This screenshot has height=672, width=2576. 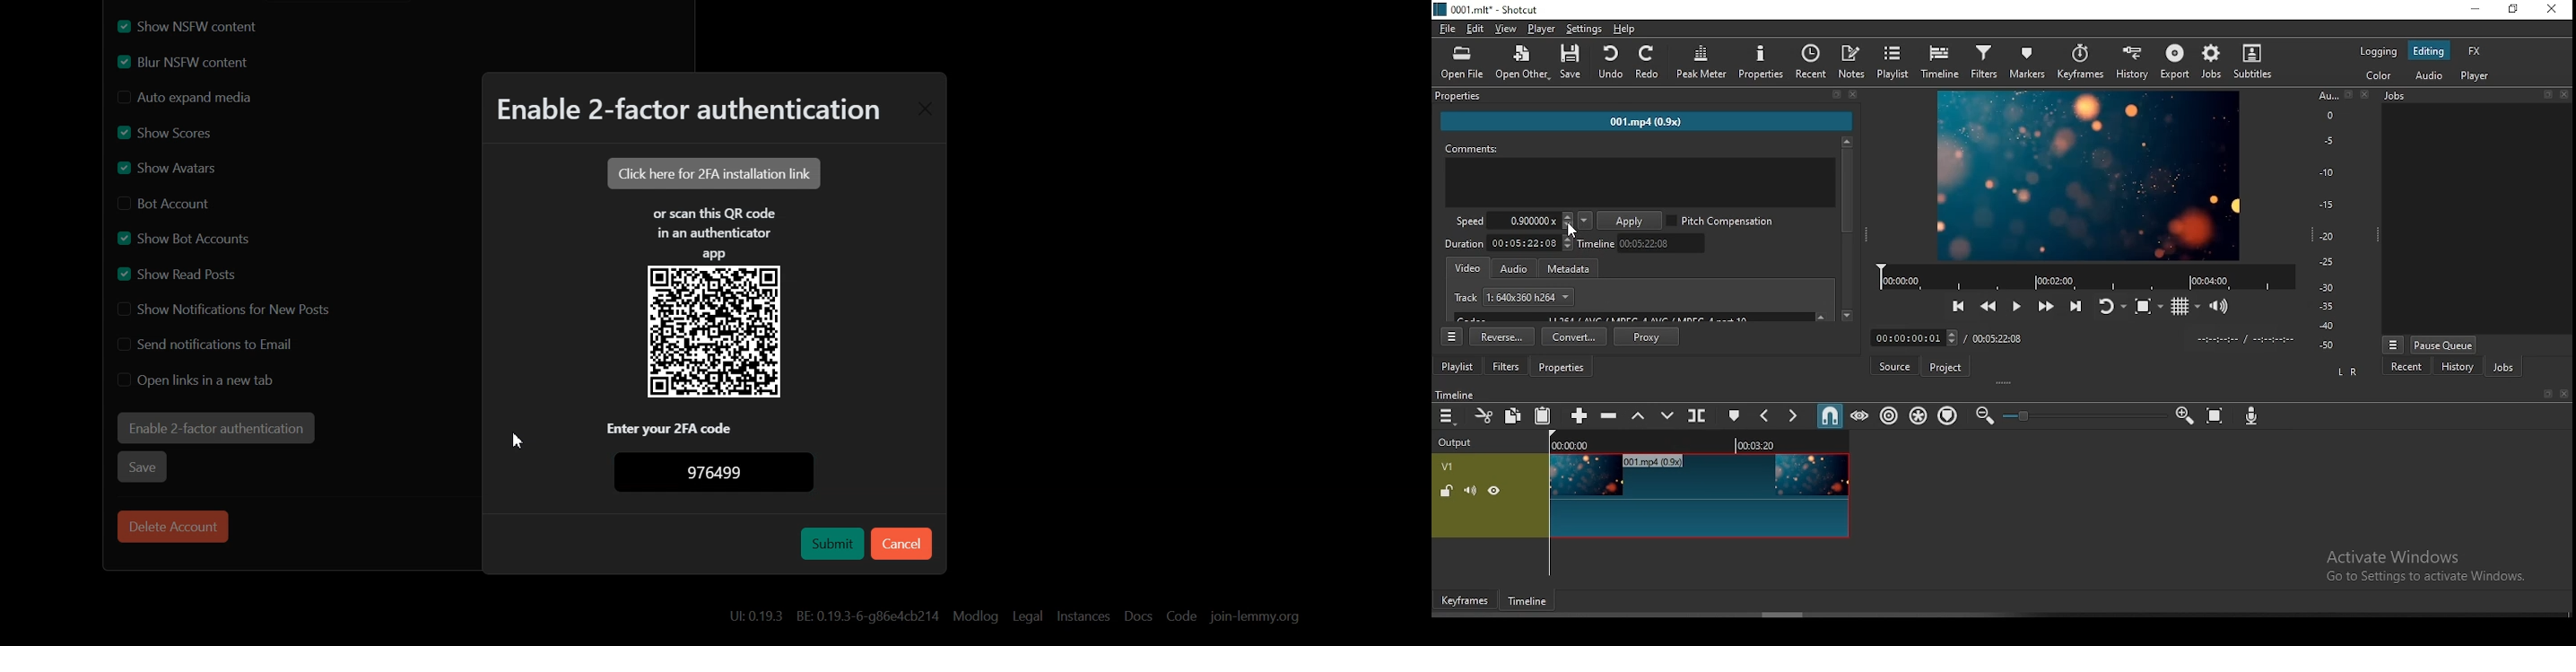 What do you see at coordinates (833, 614) in the screenshot?
I see `Hyperlink` at bounding box center [833, 614].